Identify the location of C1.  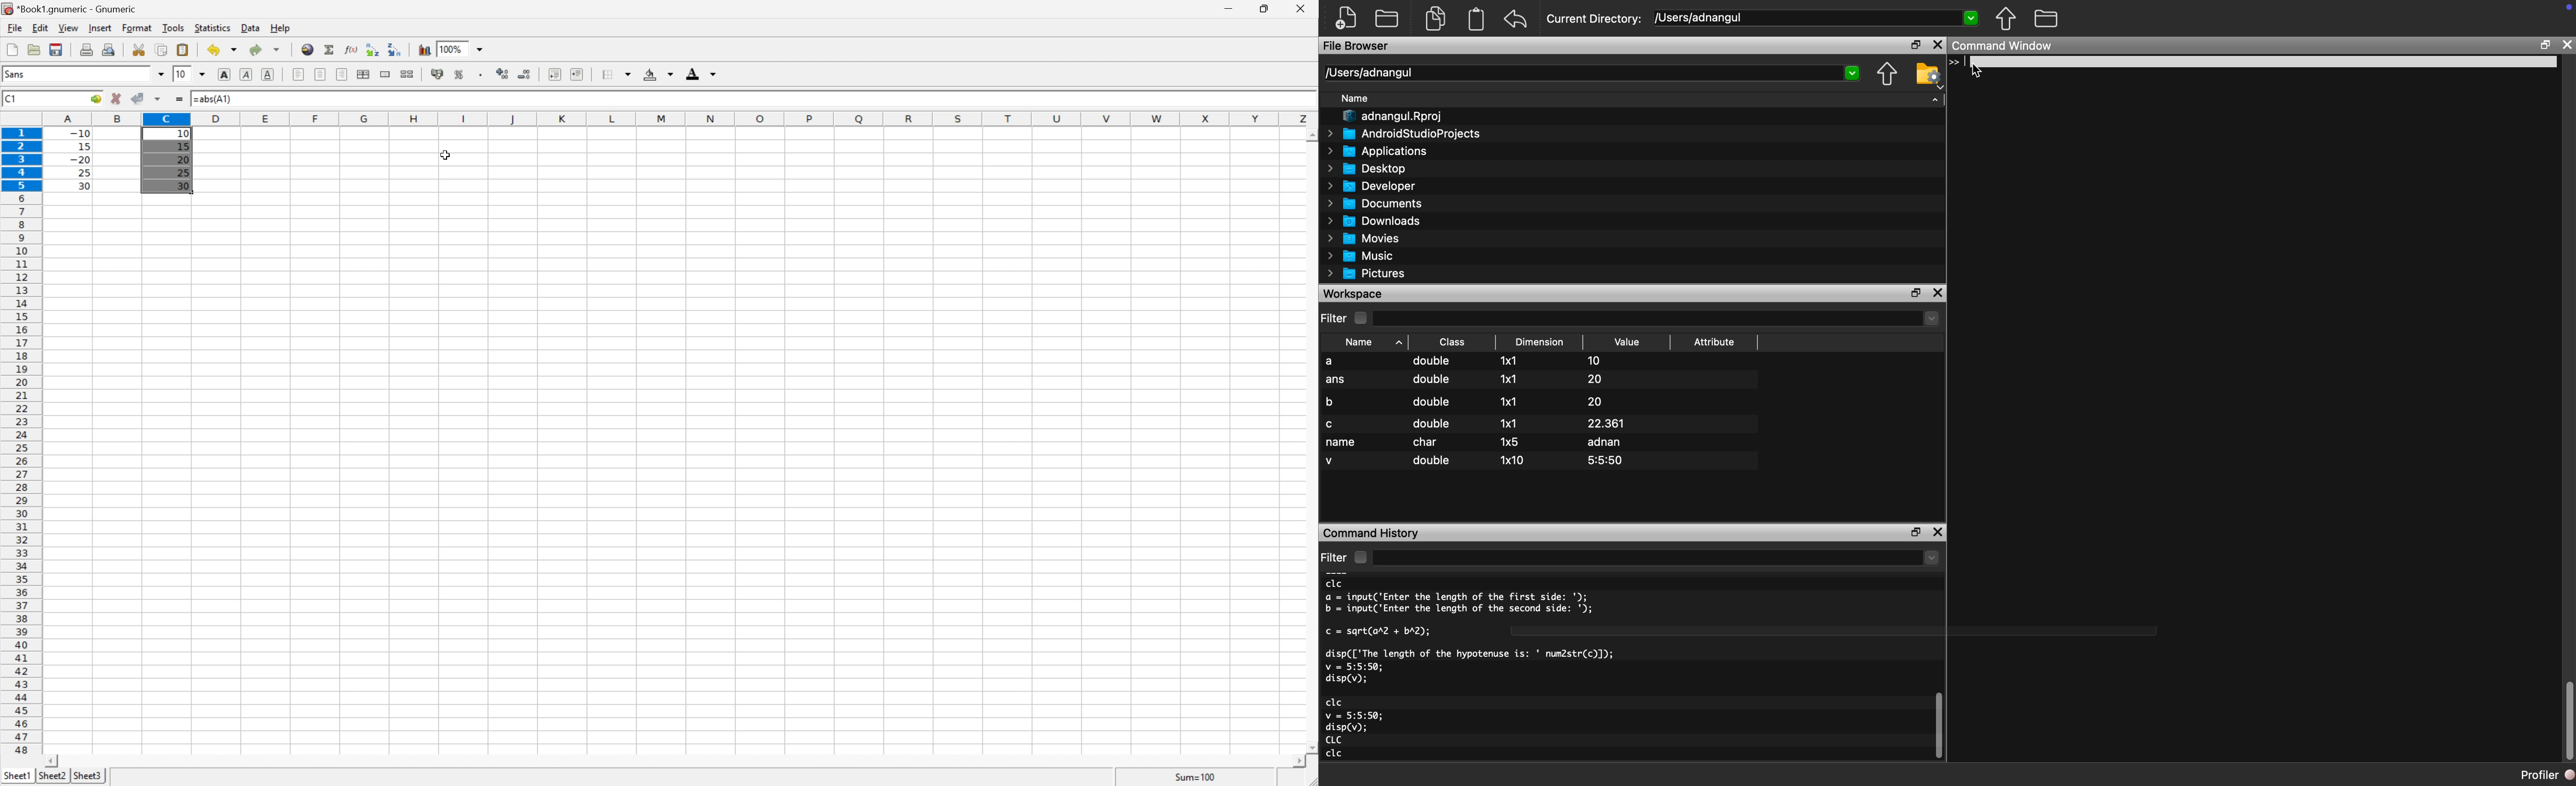
(12, 98).